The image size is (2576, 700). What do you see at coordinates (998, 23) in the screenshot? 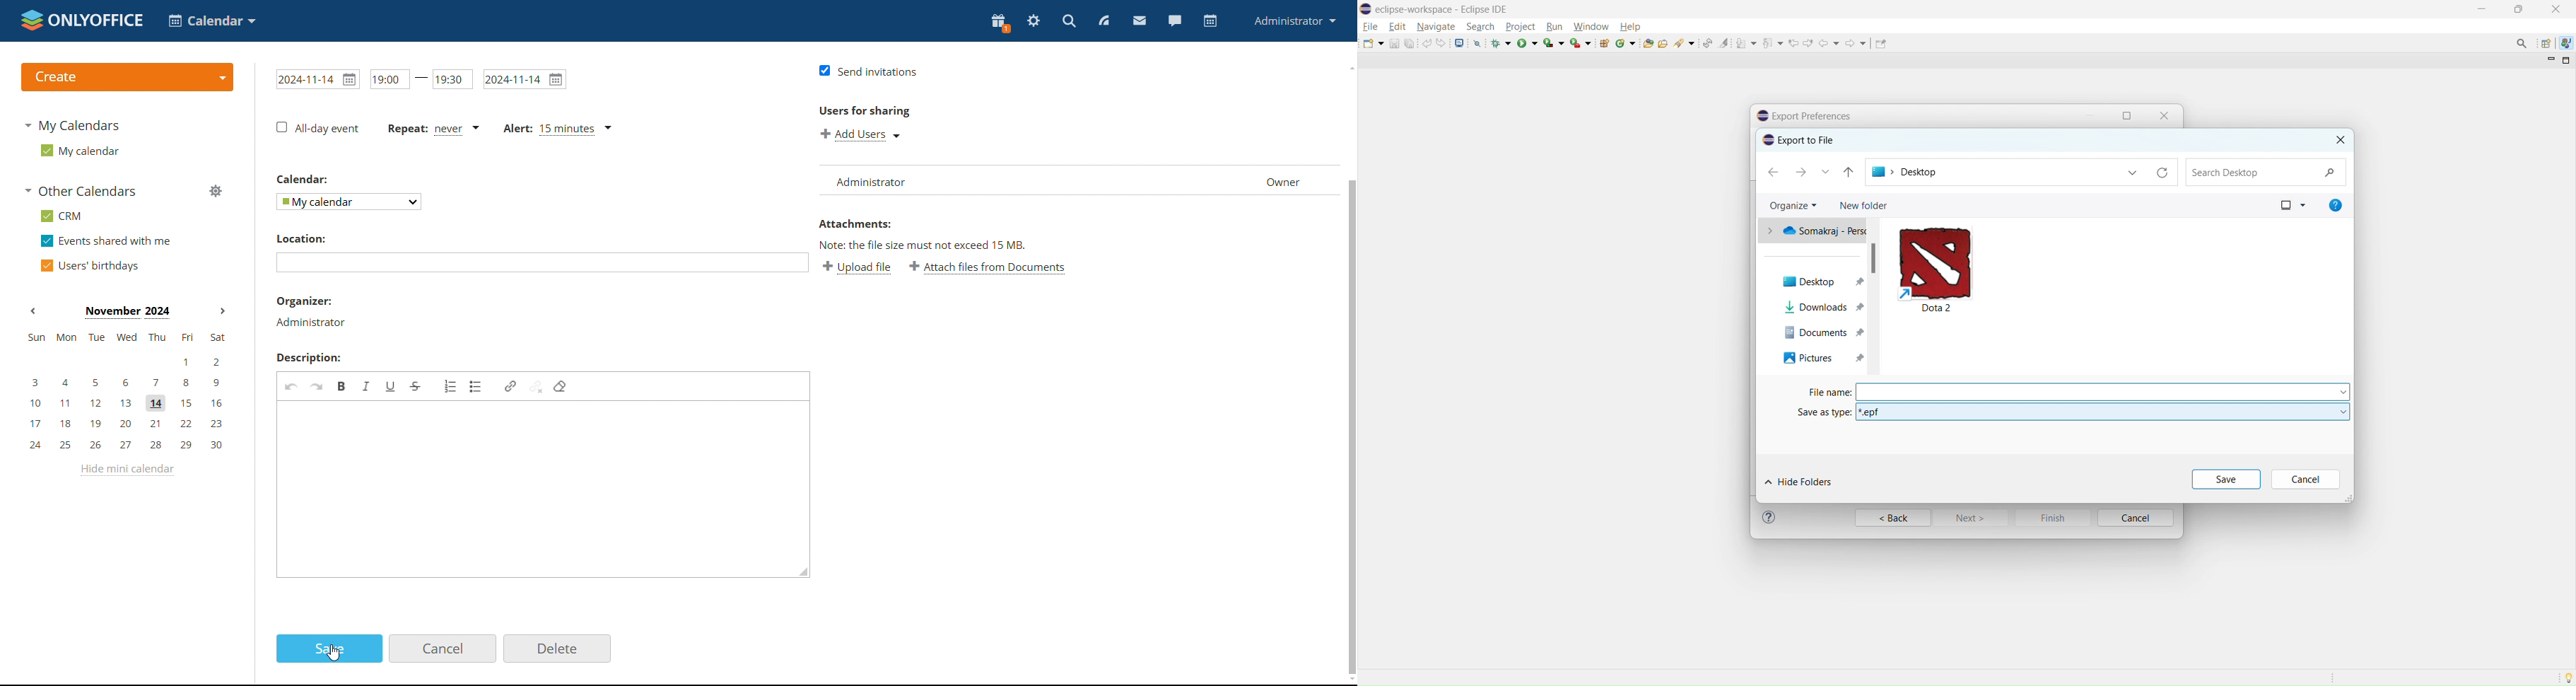
I see `present` at bounding box center [998, 23].